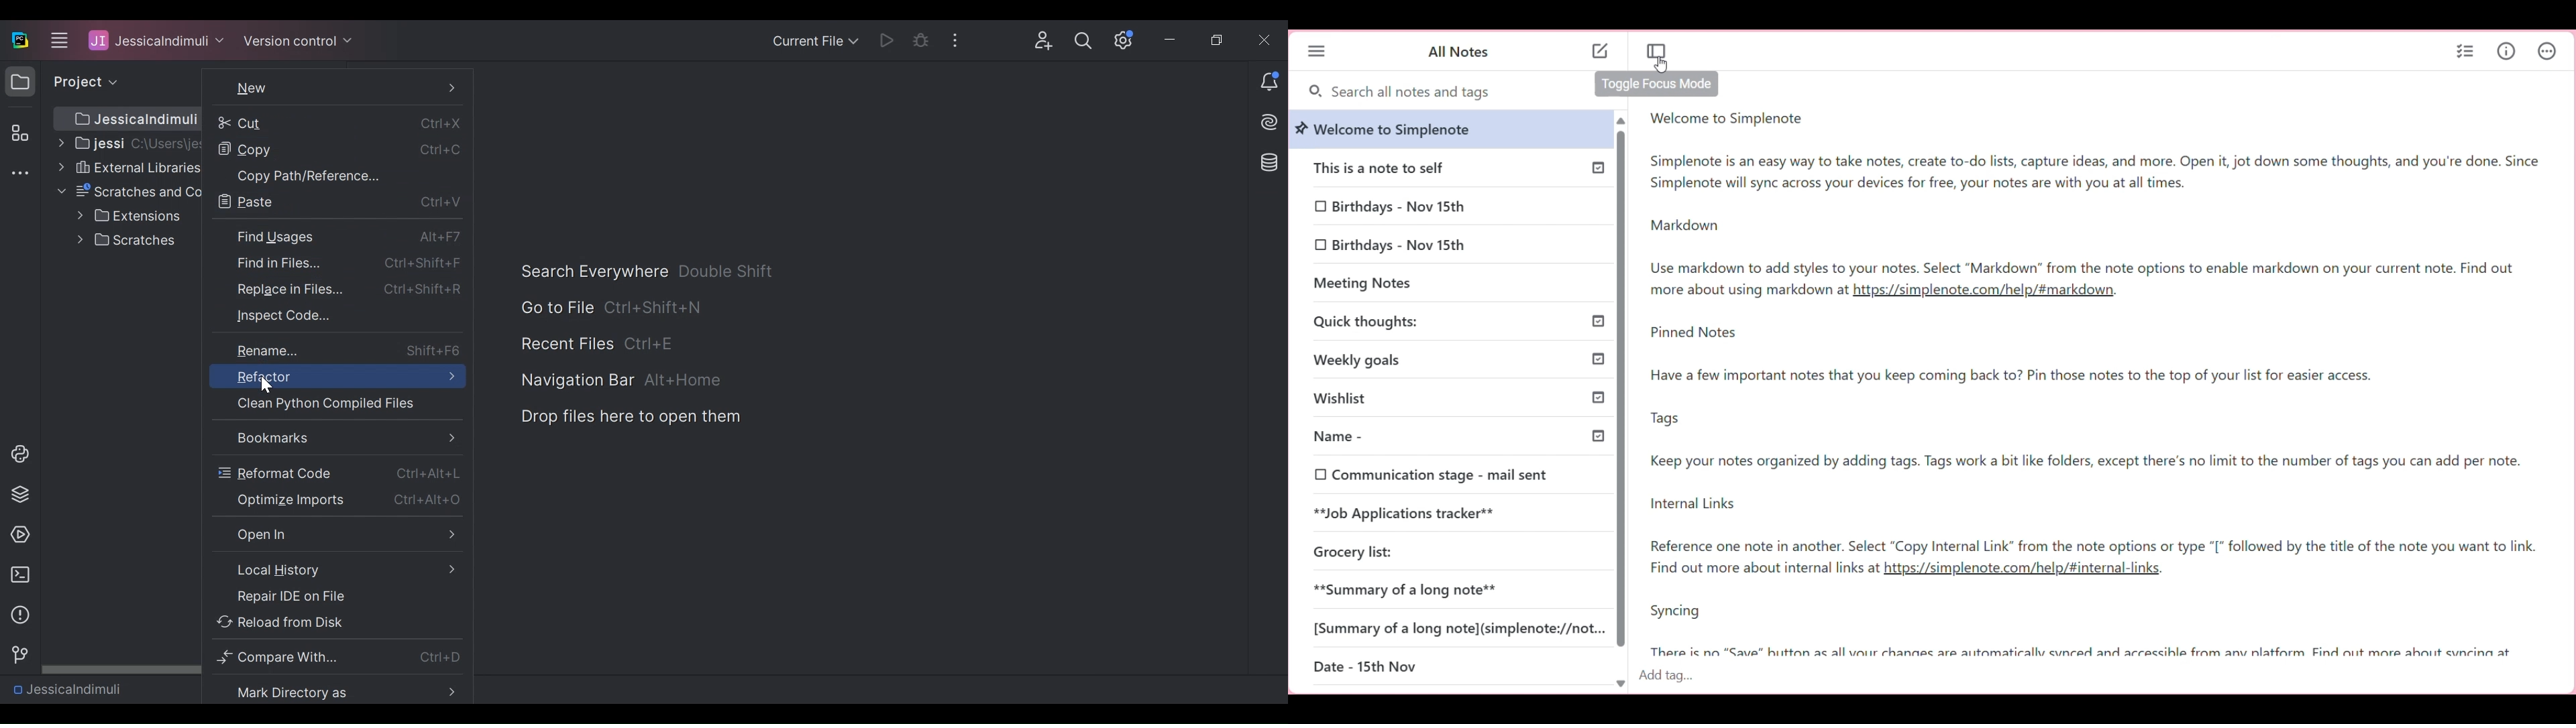  I want to click on **Summary of a long note**, so click(1416, 589).